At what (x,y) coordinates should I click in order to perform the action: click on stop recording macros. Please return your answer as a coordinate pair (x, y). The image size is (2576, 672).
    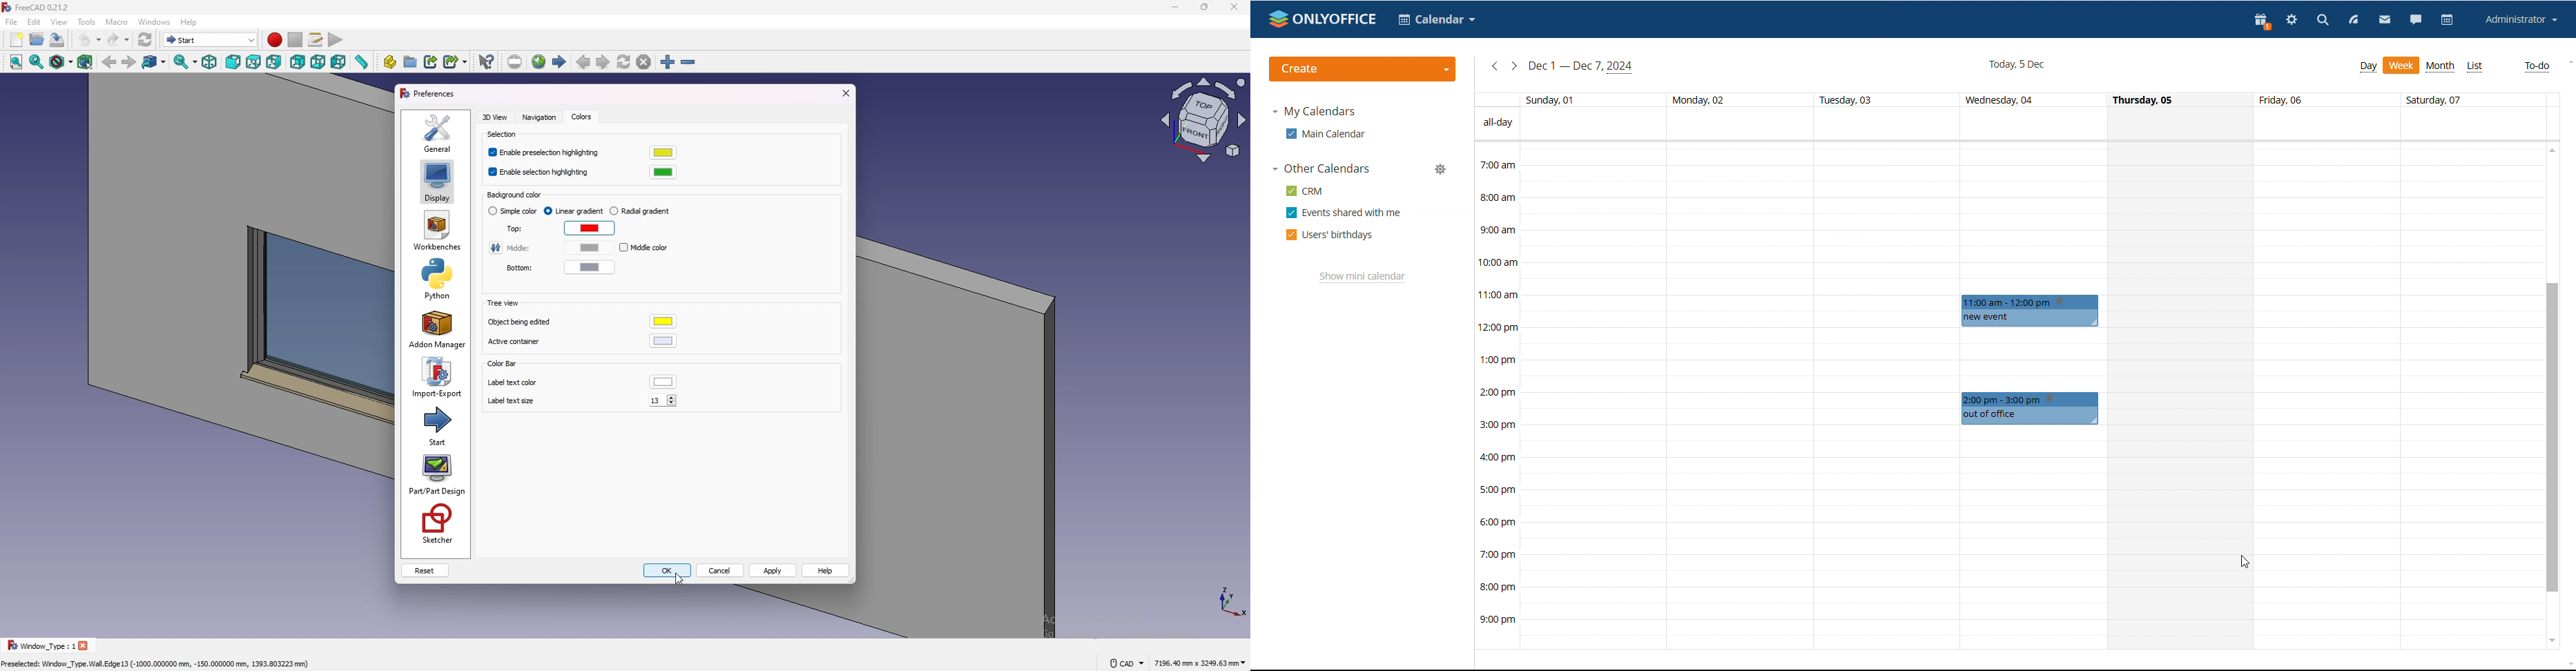
    Looking at the image, I should click on (295, 40).